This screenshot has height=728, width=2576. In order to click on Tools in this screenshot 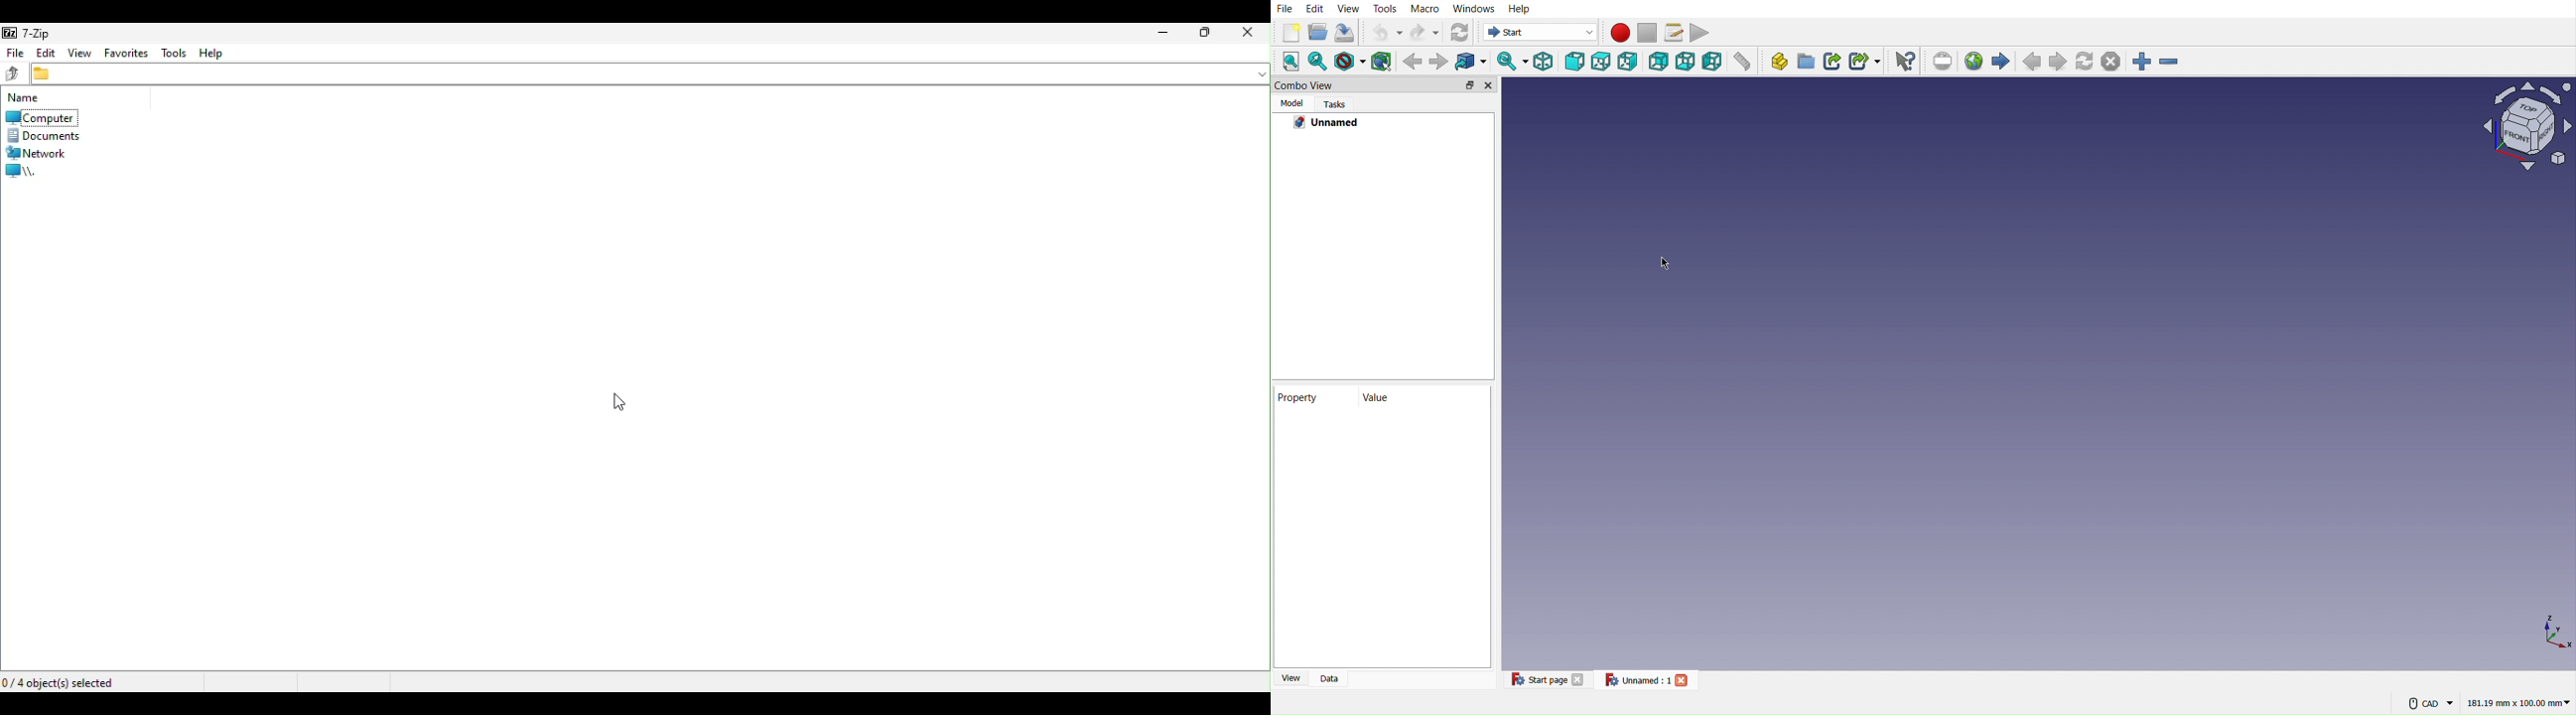, I will do `click(1386, 9)`.